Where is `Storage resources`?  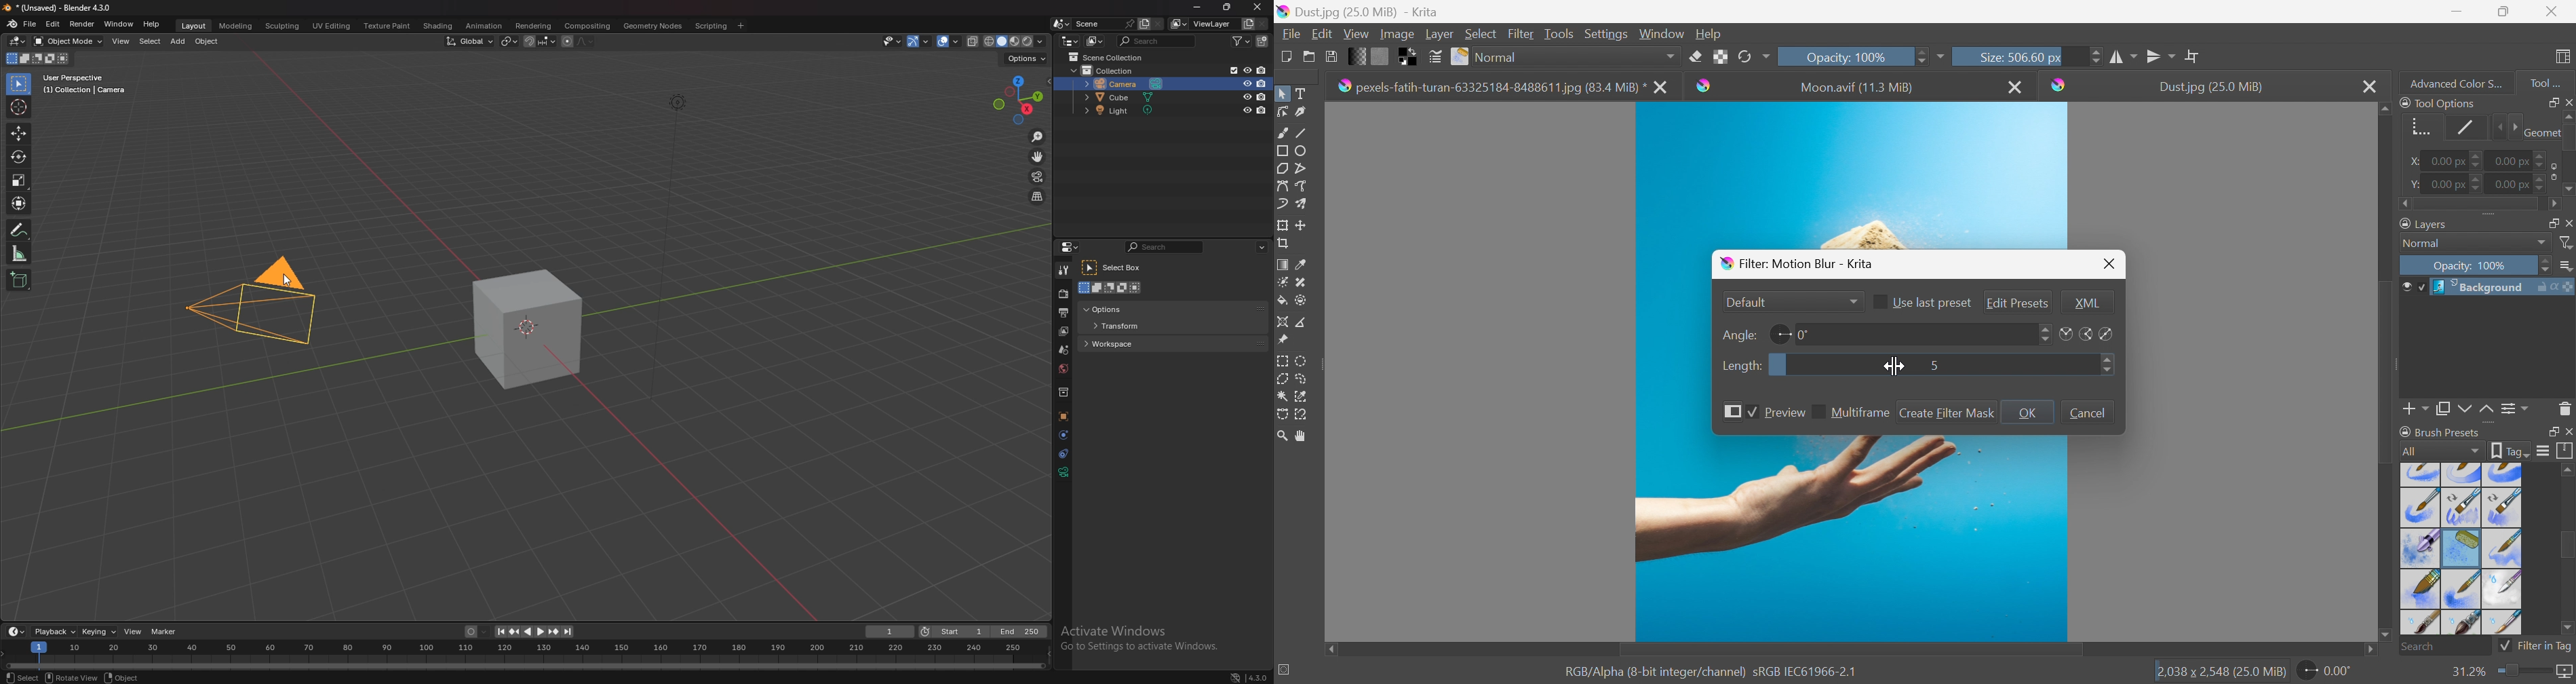 Storage resources is located at coordinates (2565, 451).